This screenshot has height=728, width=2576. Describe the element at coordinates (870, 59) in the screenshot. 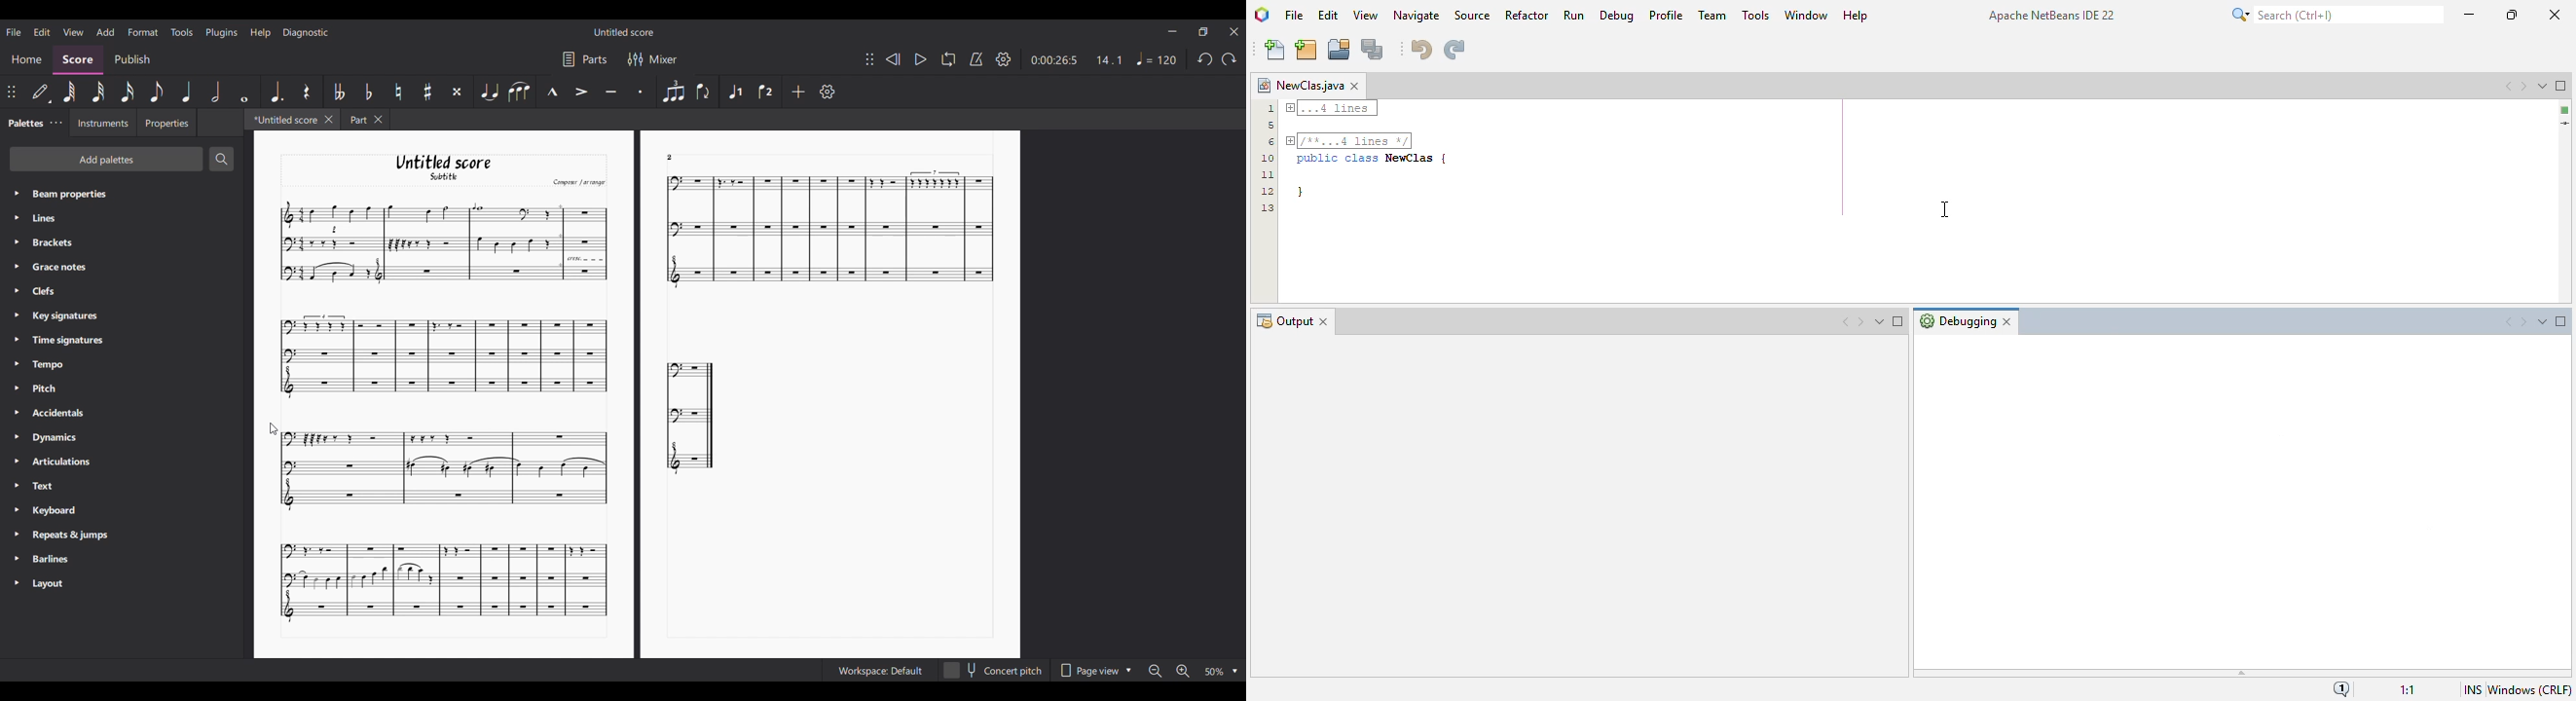

I see `Move toolbar` at that location.